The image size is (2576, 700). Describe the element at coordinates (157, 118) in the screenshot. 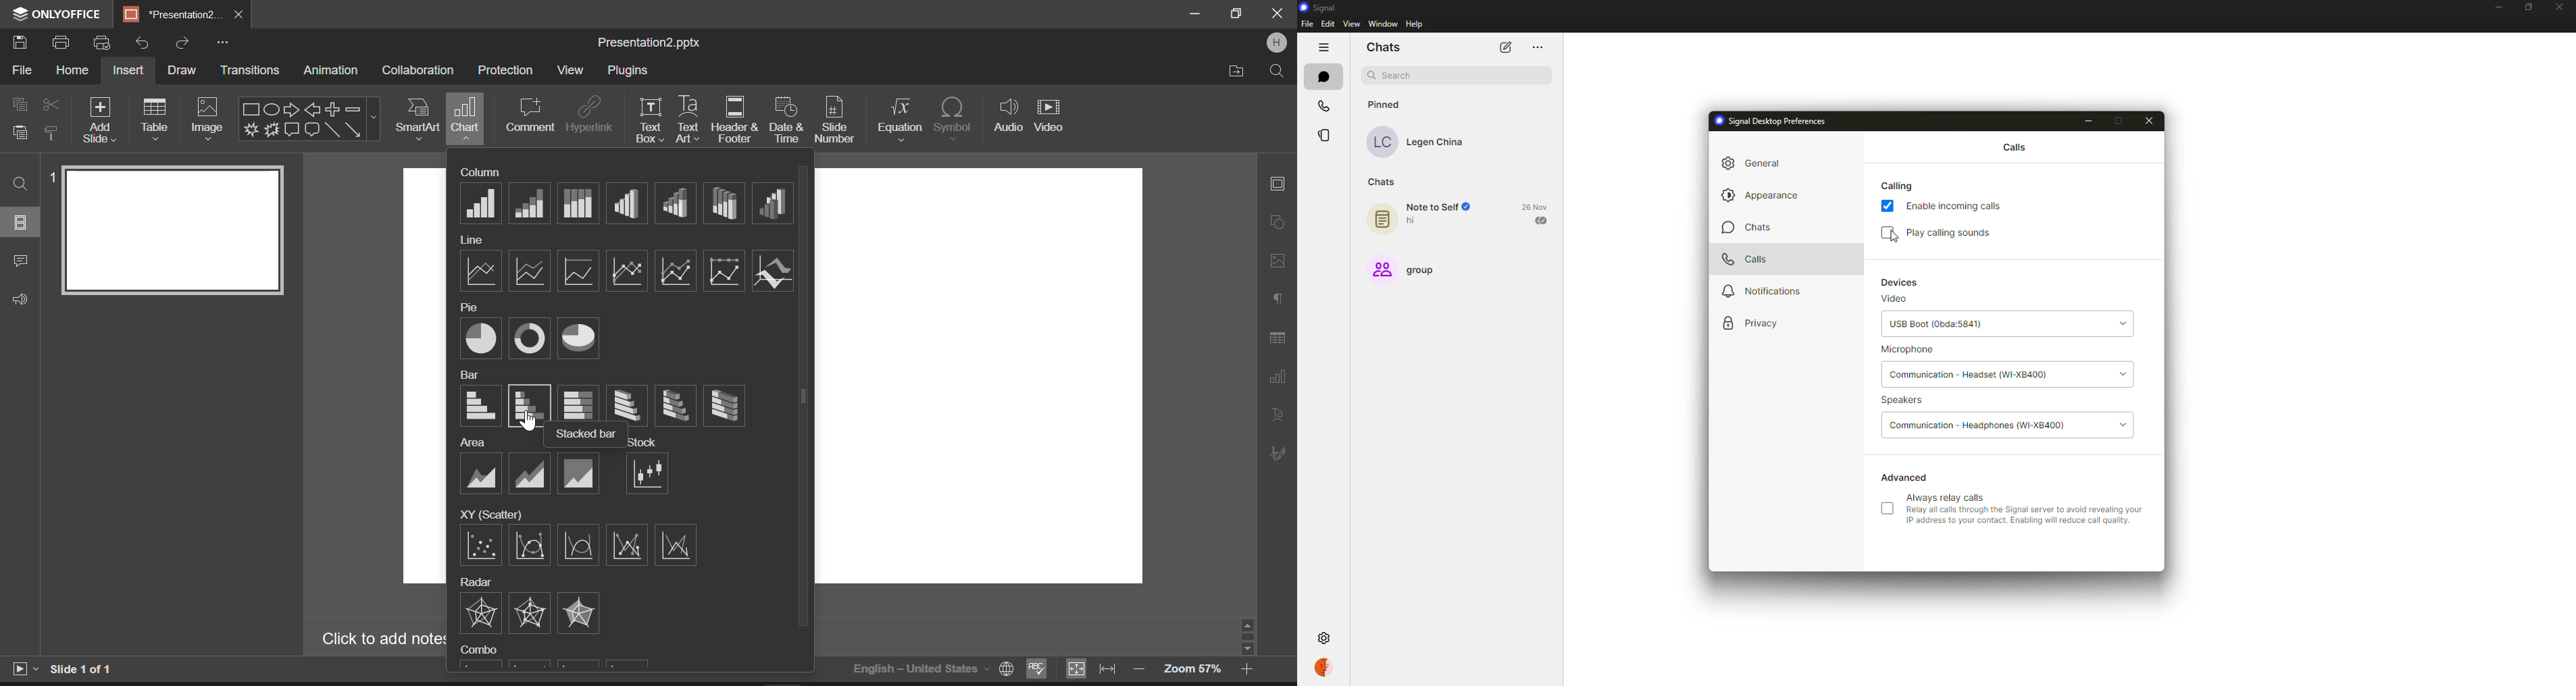

I see `Table` at that location.